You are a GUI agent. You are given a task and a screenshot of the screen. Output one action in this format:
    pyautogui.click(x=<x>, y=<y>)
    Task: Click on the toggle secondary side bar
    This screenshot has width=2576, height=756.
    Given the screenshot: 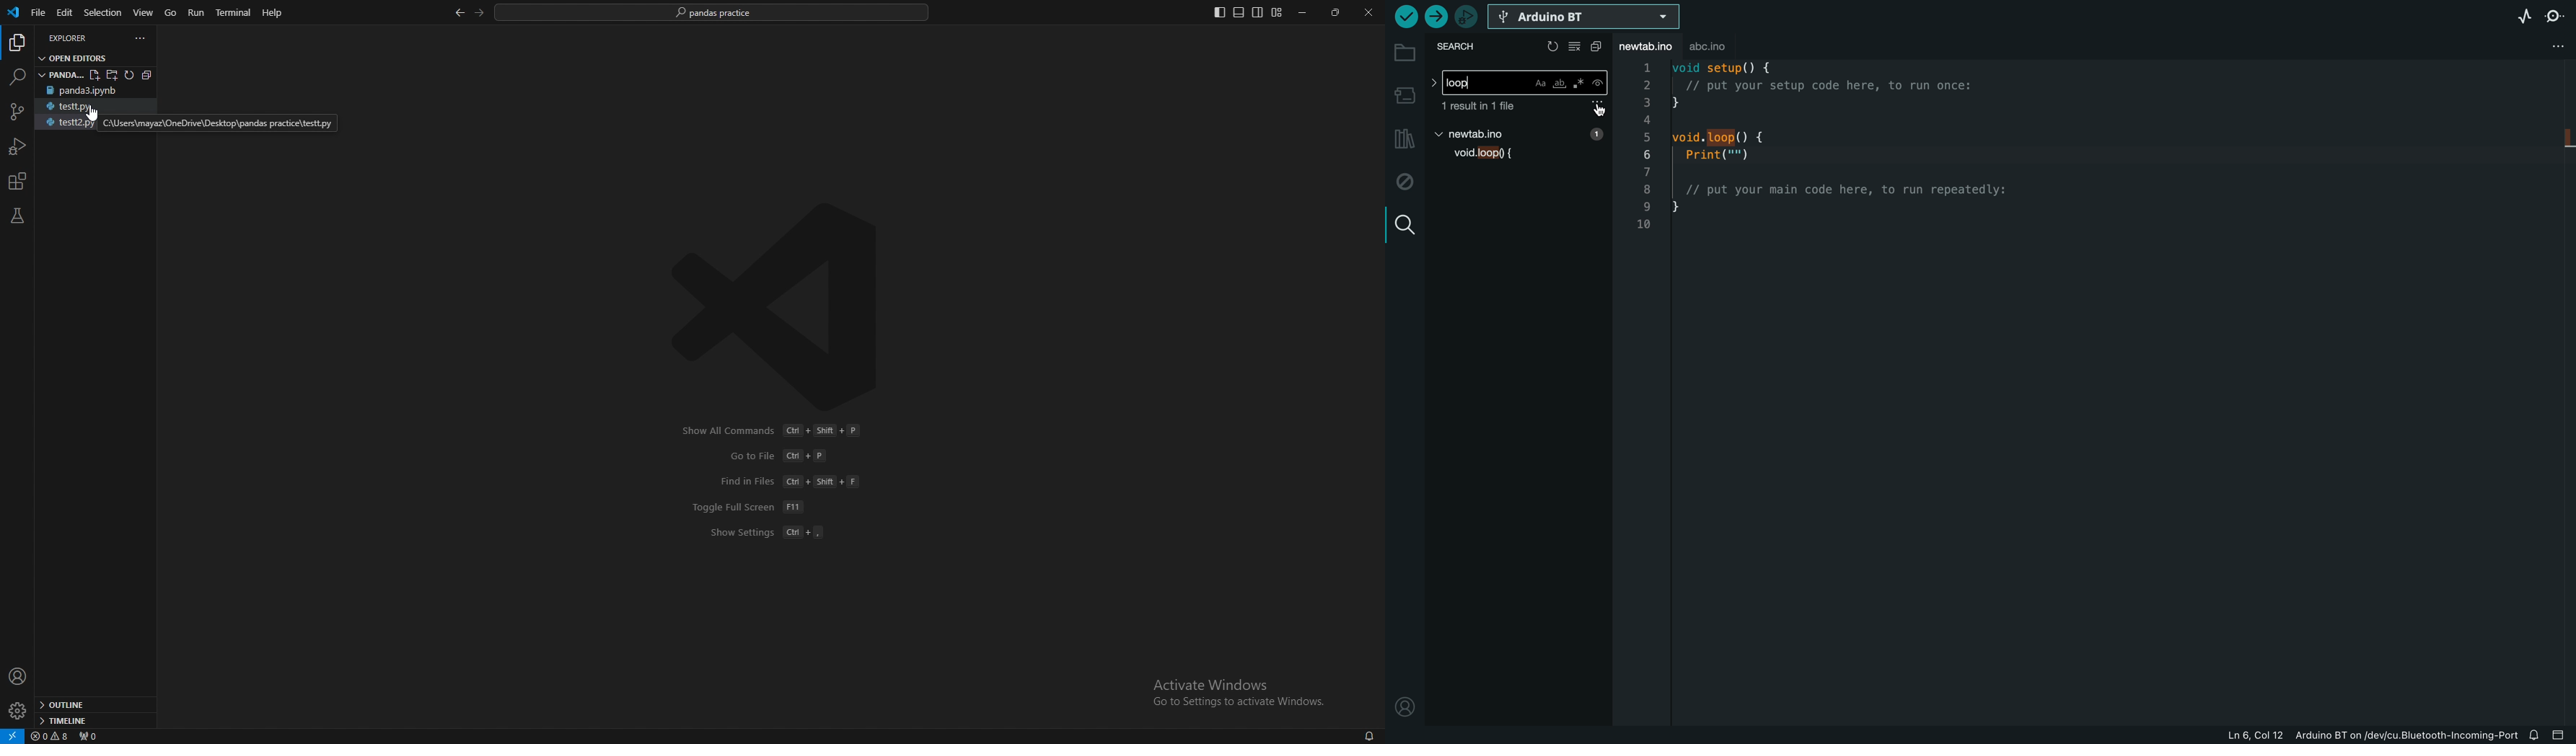 What is the action you would take?
    pyautogui.click(x=1258, y=12)
    